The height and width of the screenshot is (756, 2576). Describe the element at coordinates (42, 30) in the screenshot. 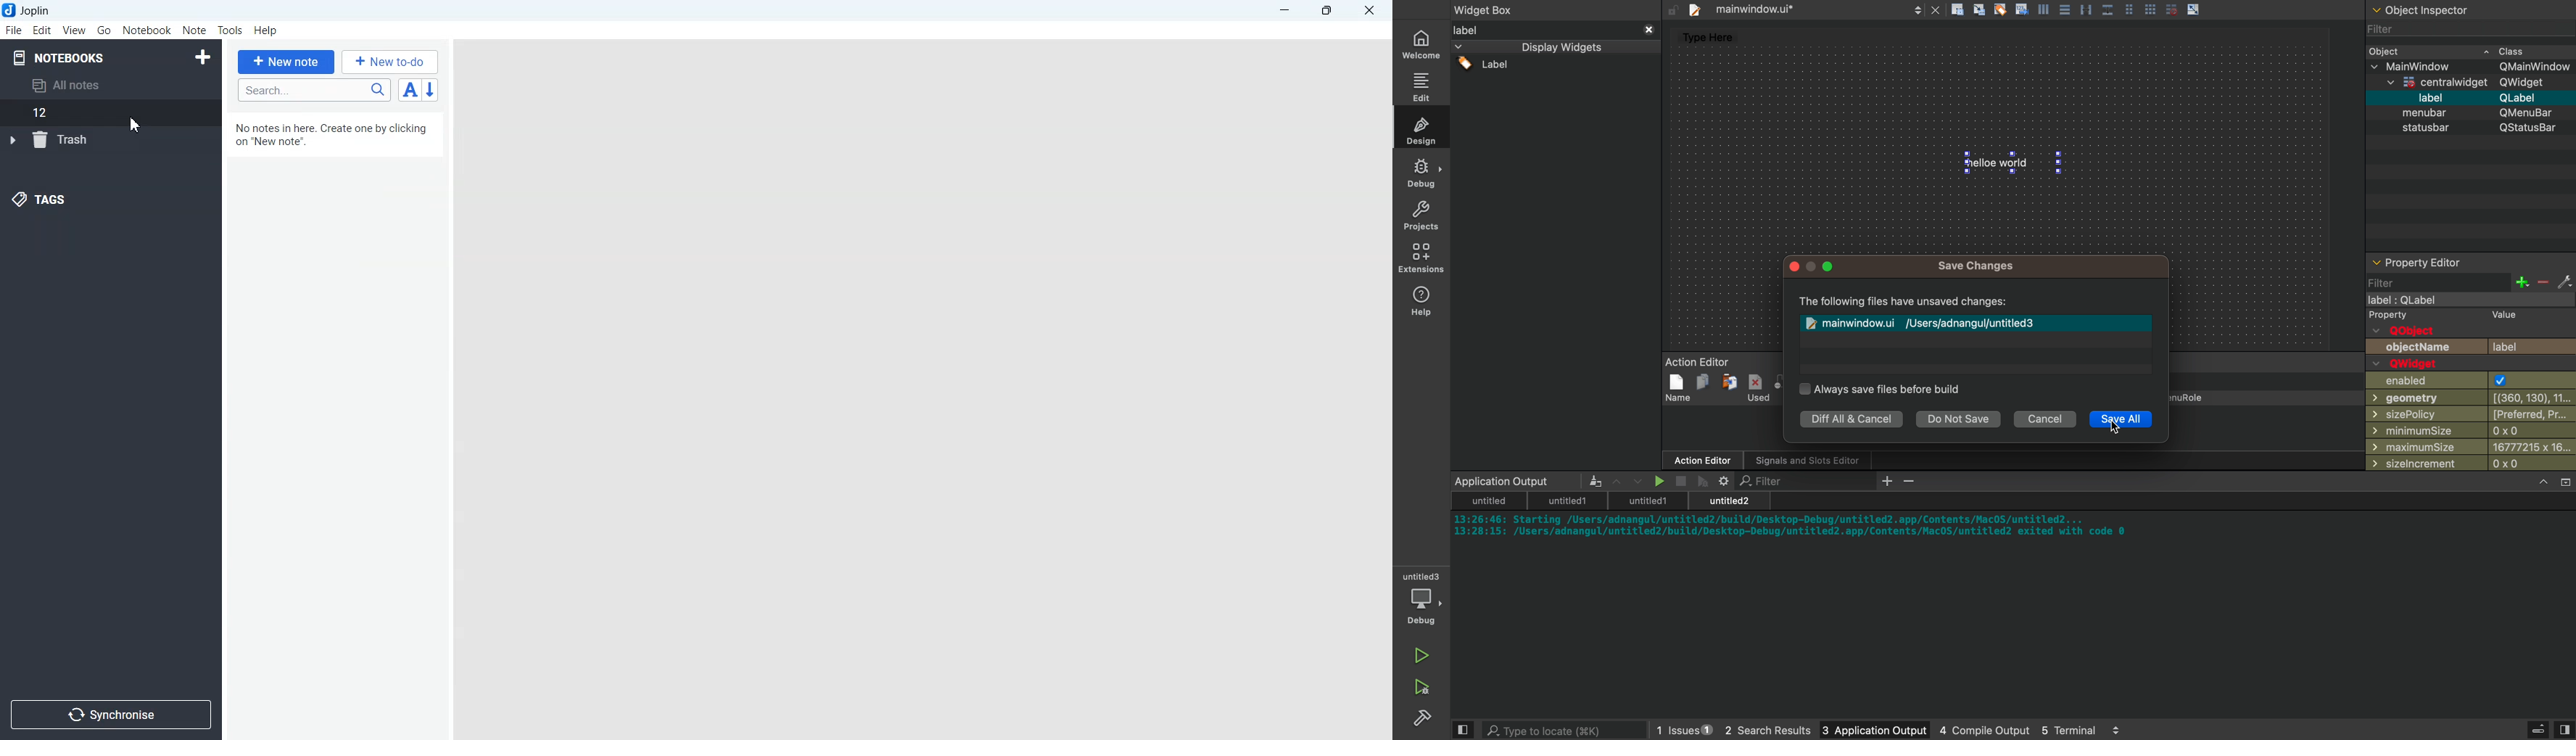

I see `Edit` at that location.